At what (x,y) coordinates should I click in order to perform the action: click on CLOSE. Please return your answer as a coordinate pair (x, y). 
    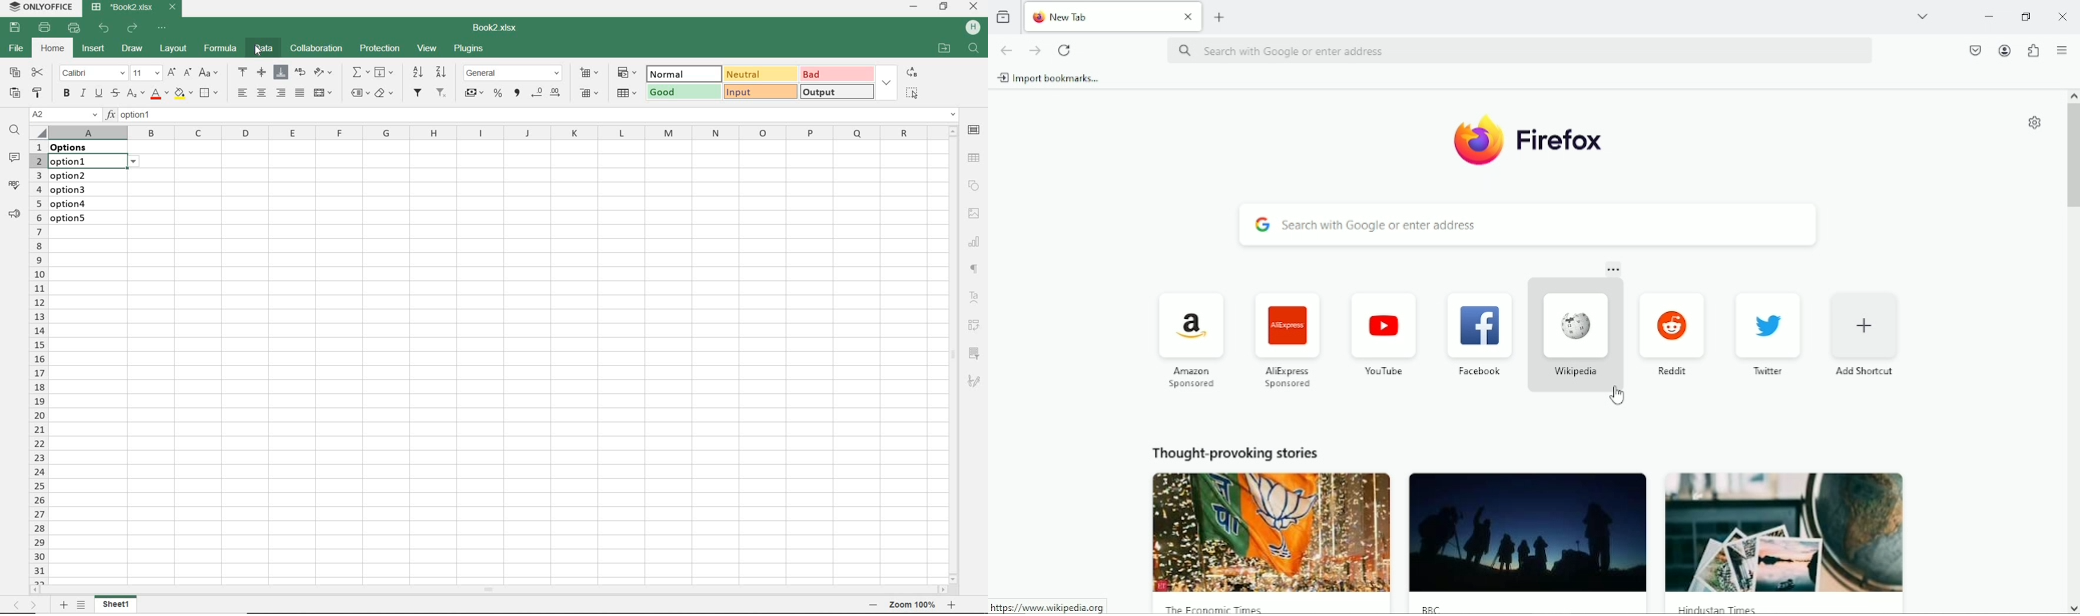
    Looking at the image, I should click on (975, 6).